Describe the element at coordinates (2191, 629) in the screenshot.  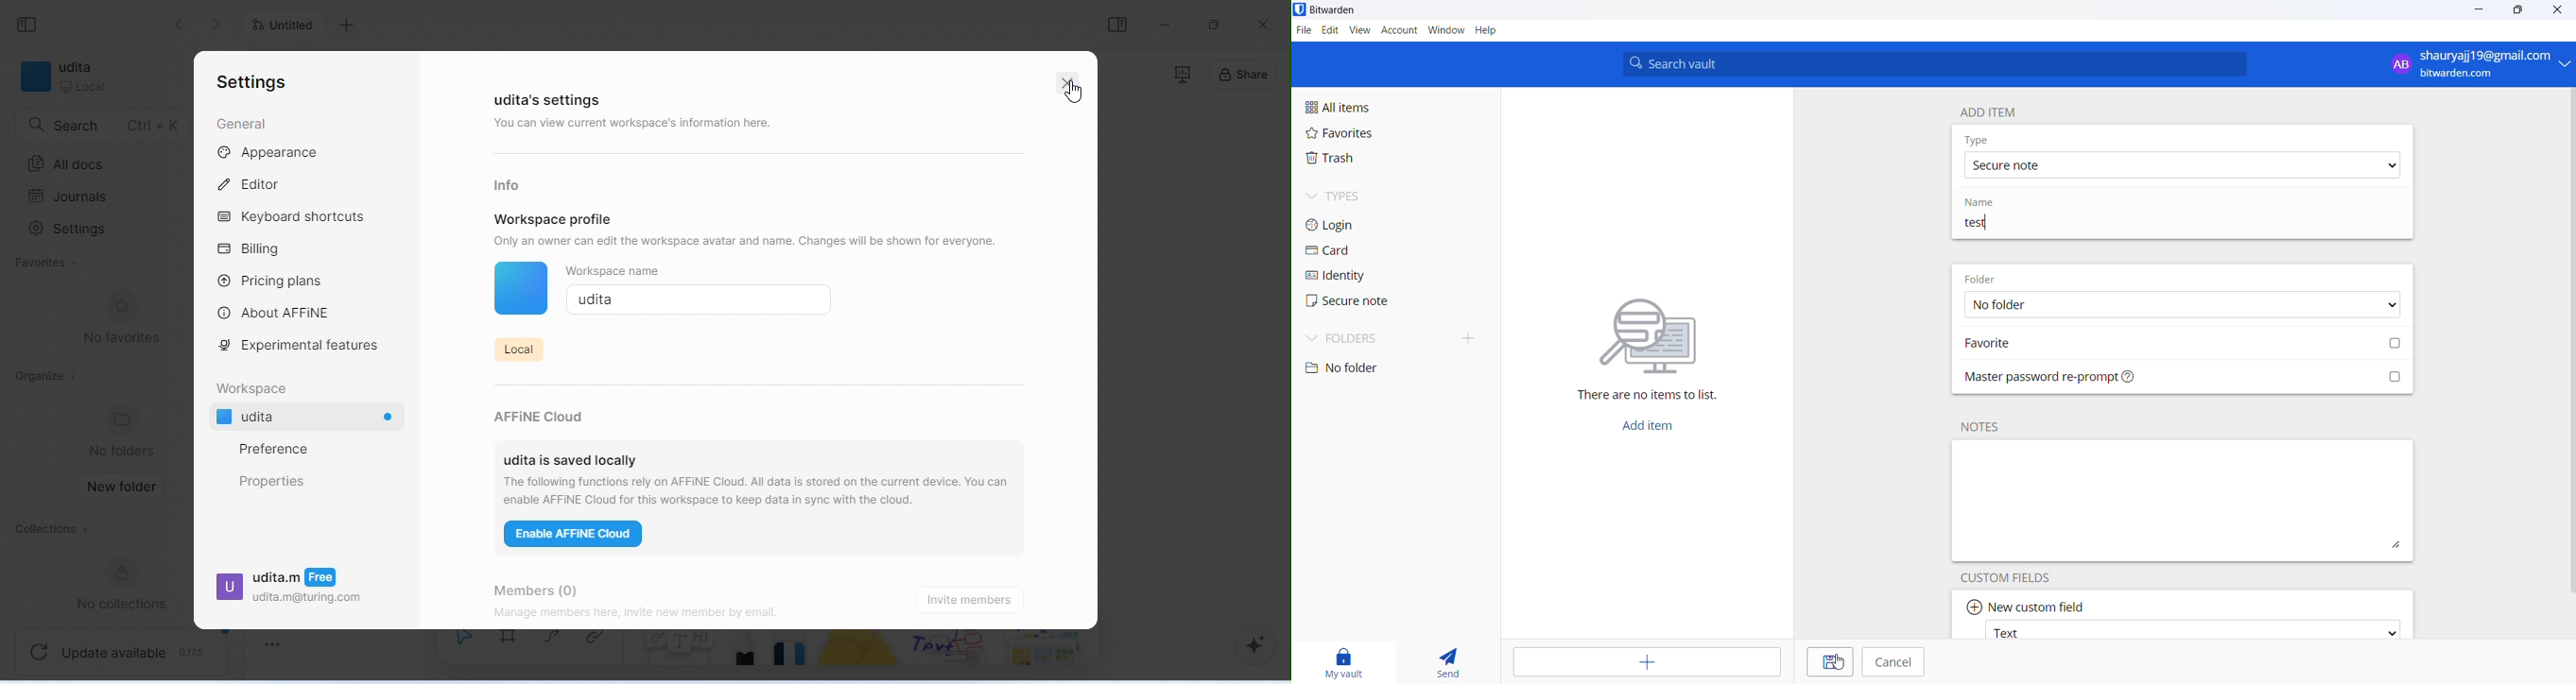
I see `new field options` at that location.